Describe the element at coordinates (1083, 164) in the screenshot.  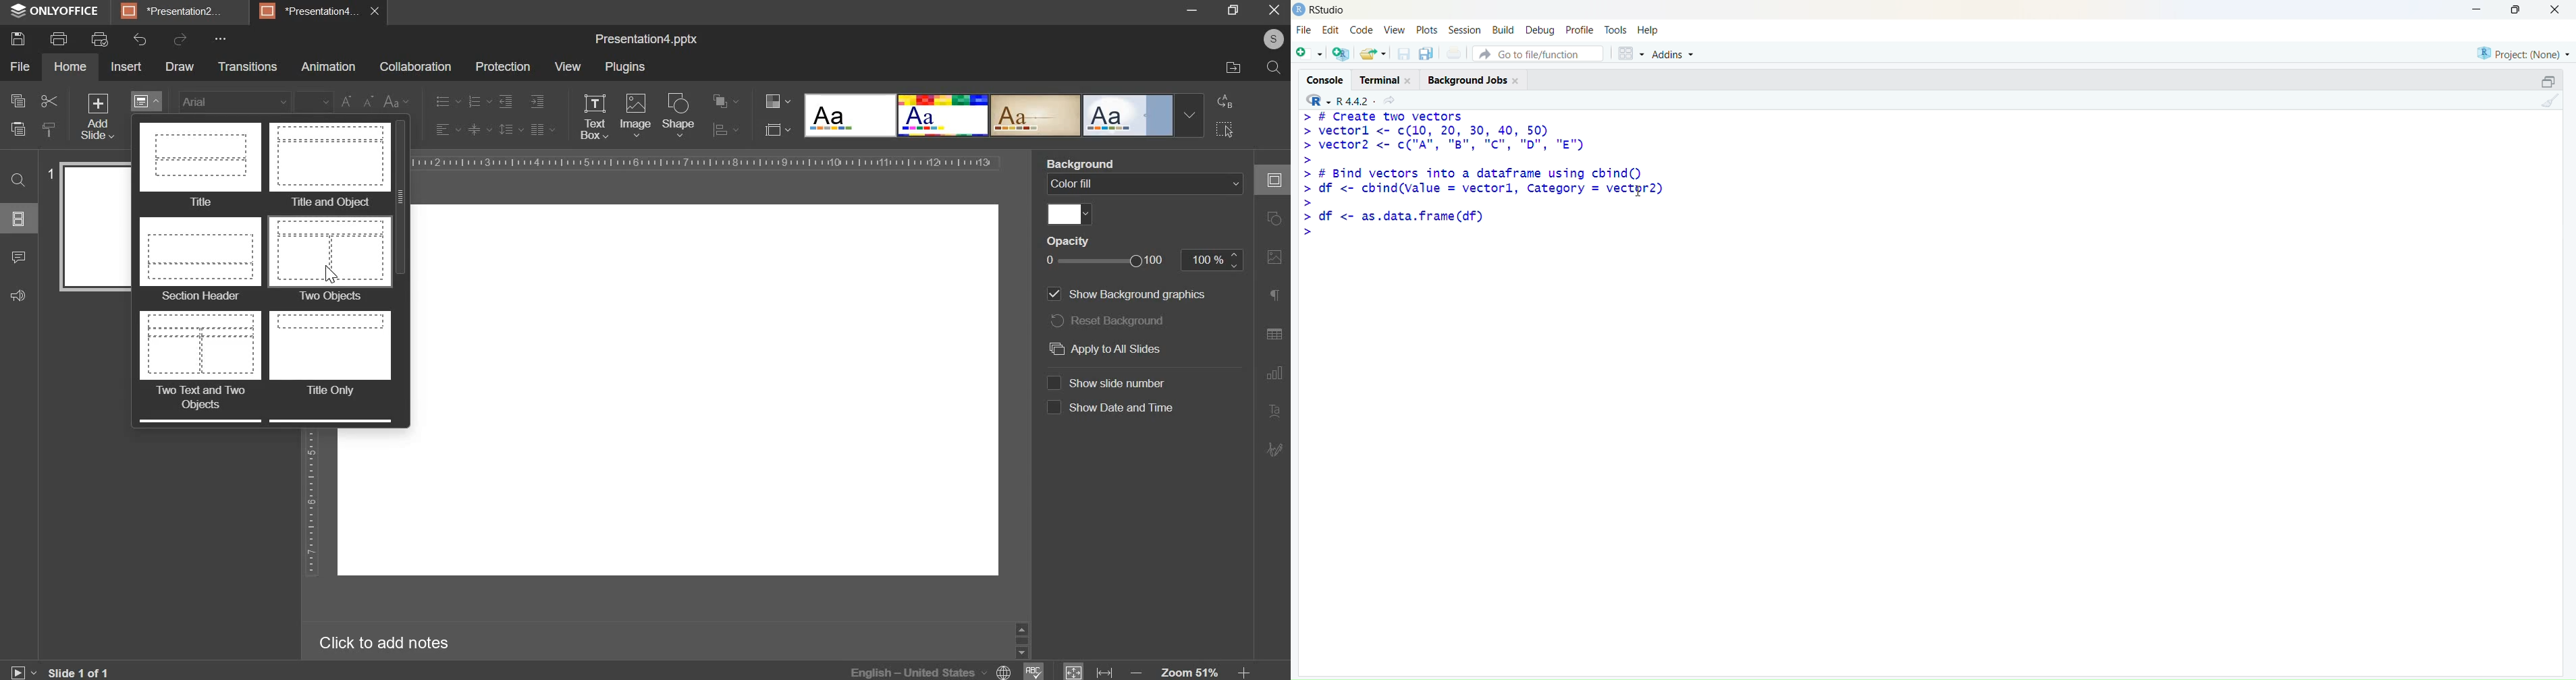
I see `background` at that location.